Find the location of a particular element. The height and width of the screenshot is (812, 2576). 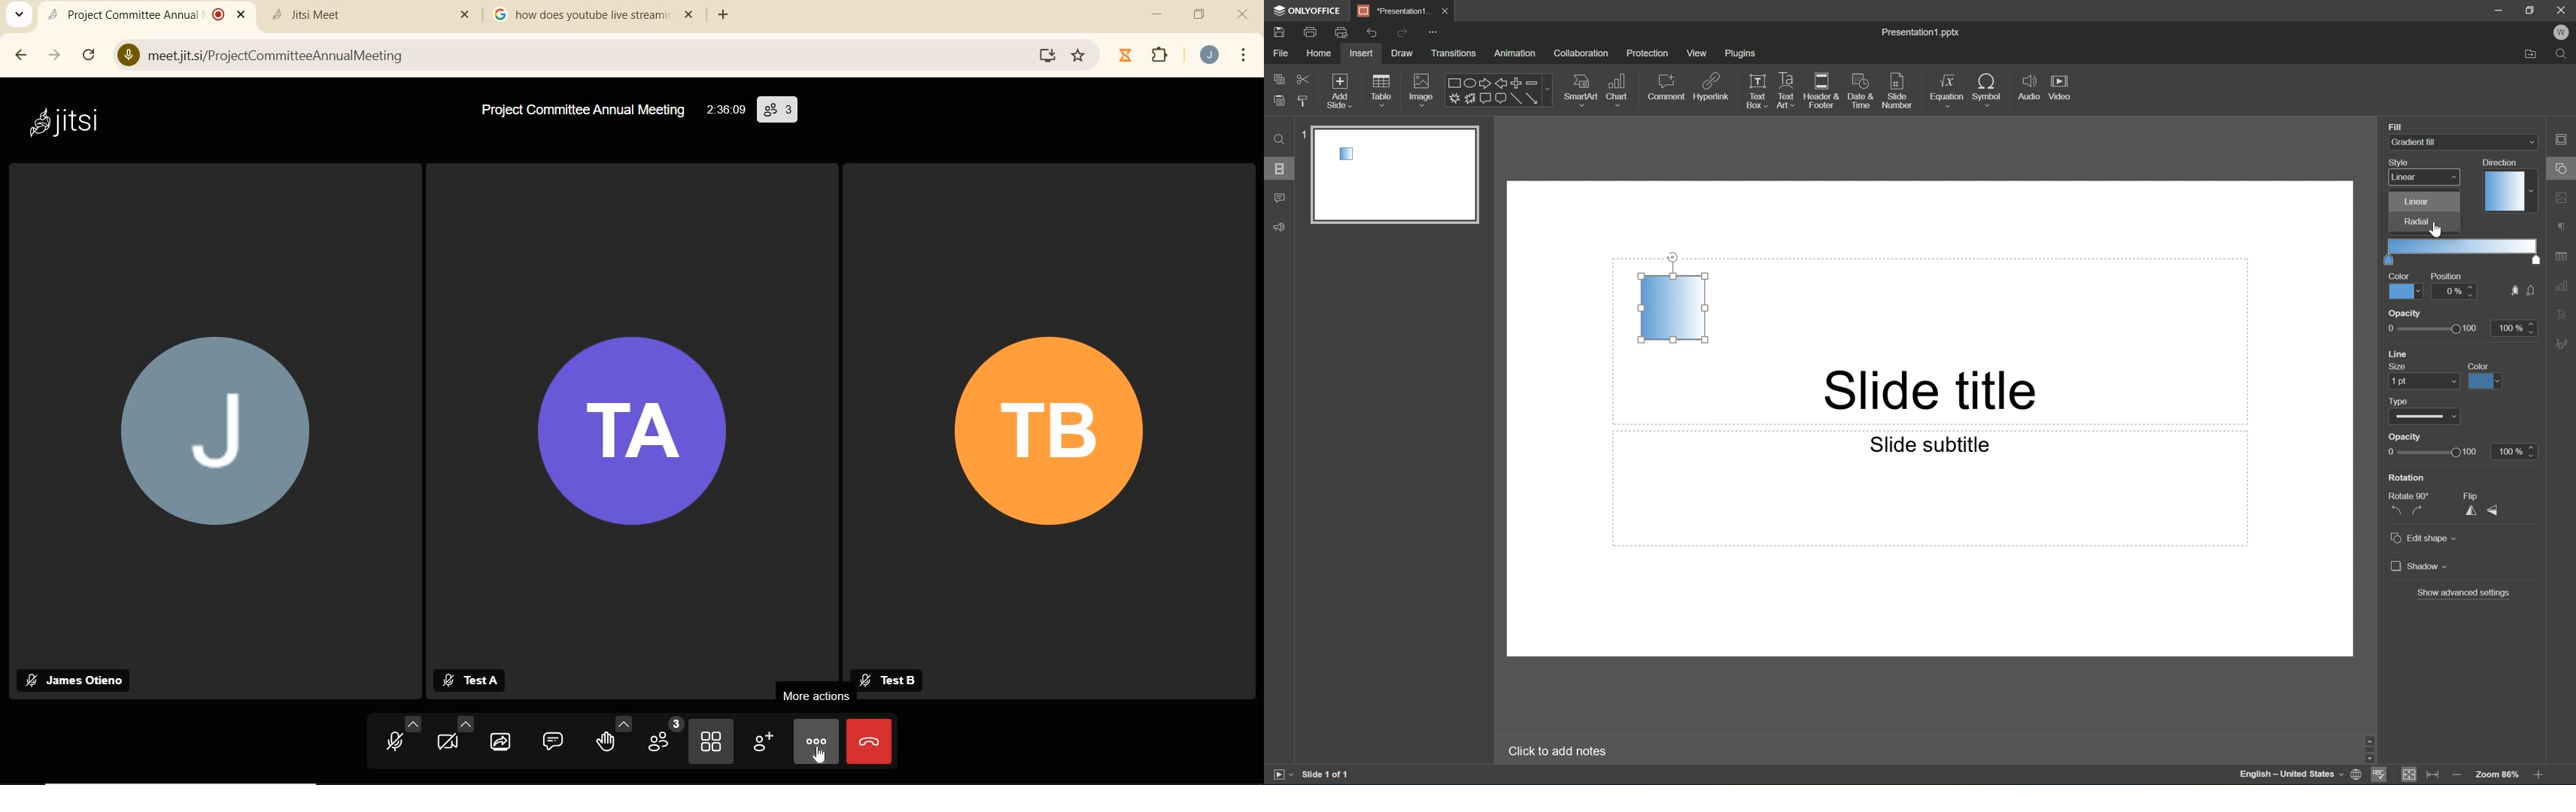

TB is located at coordinates (1043, 438).